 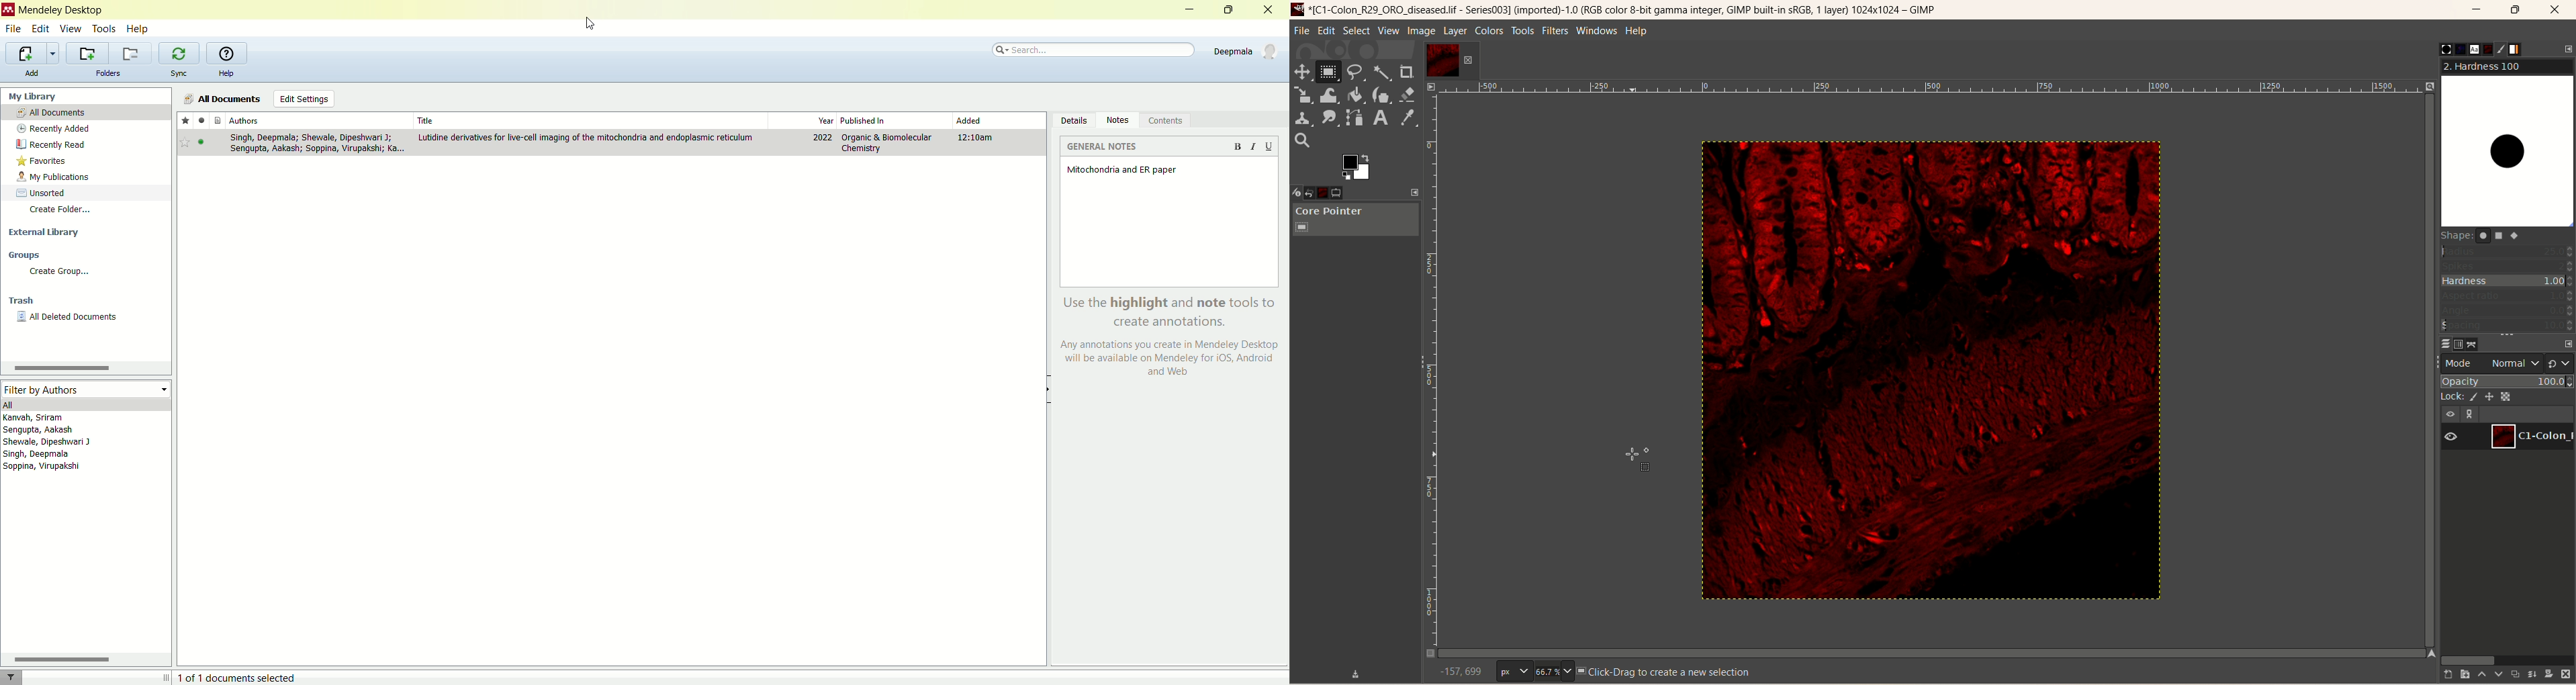 I want to click on maximize, so click(x=1230, y=9).